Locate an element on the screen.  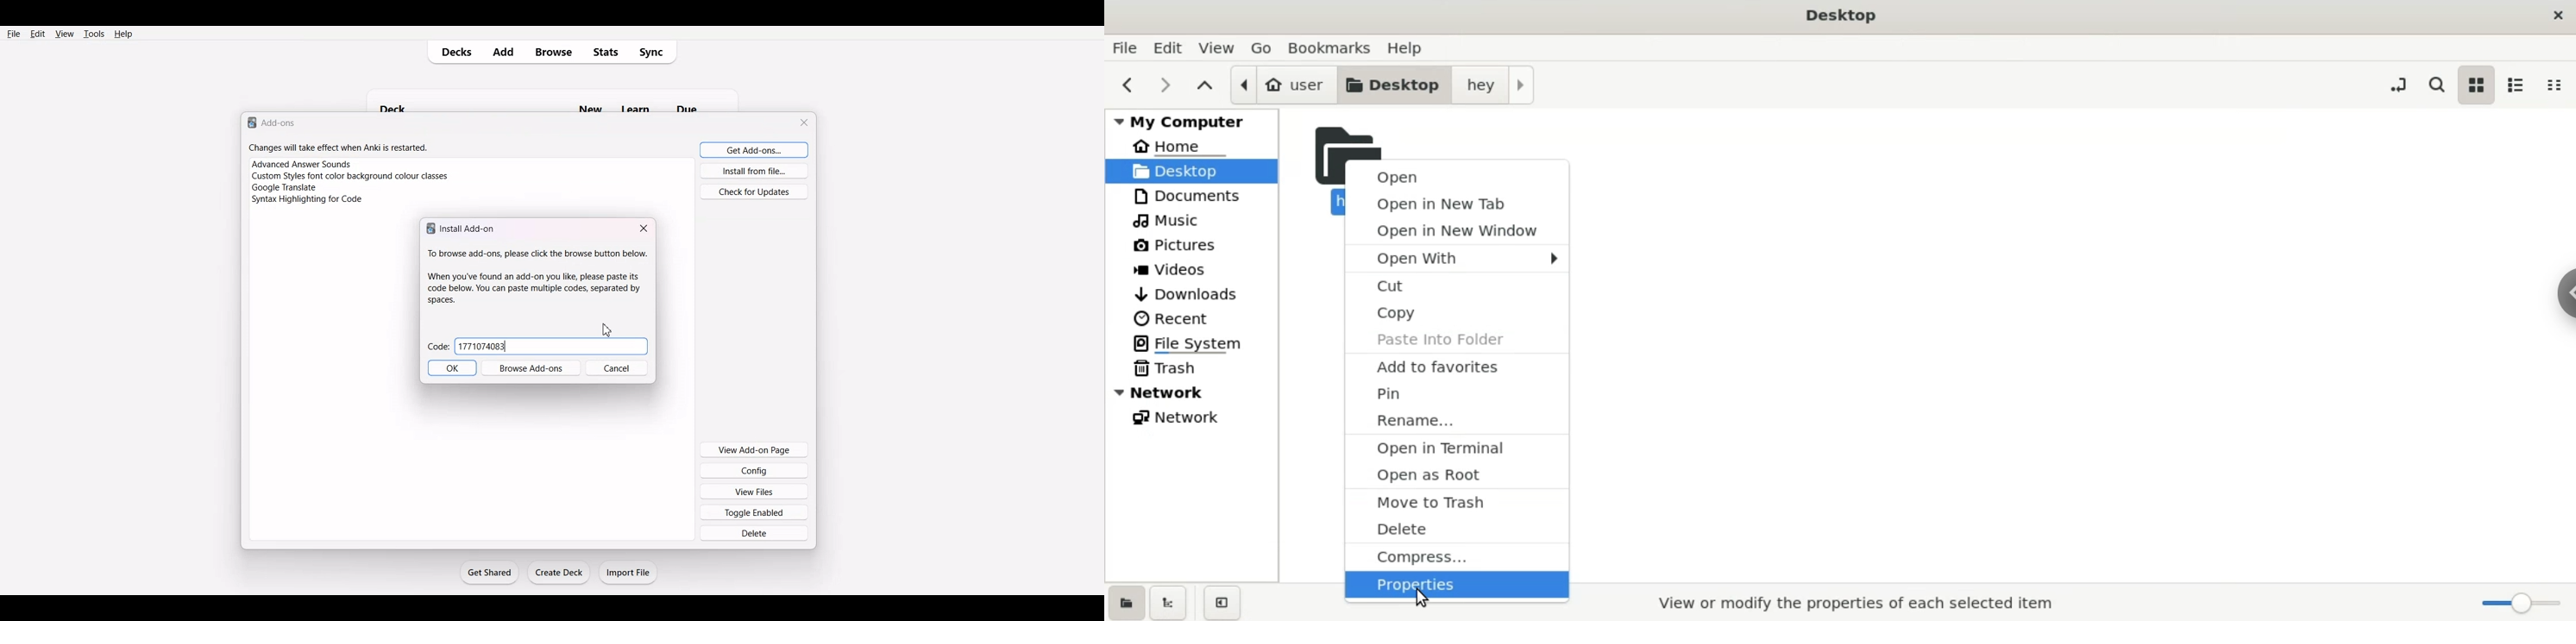
Import File is located at coordinates (629, 572).